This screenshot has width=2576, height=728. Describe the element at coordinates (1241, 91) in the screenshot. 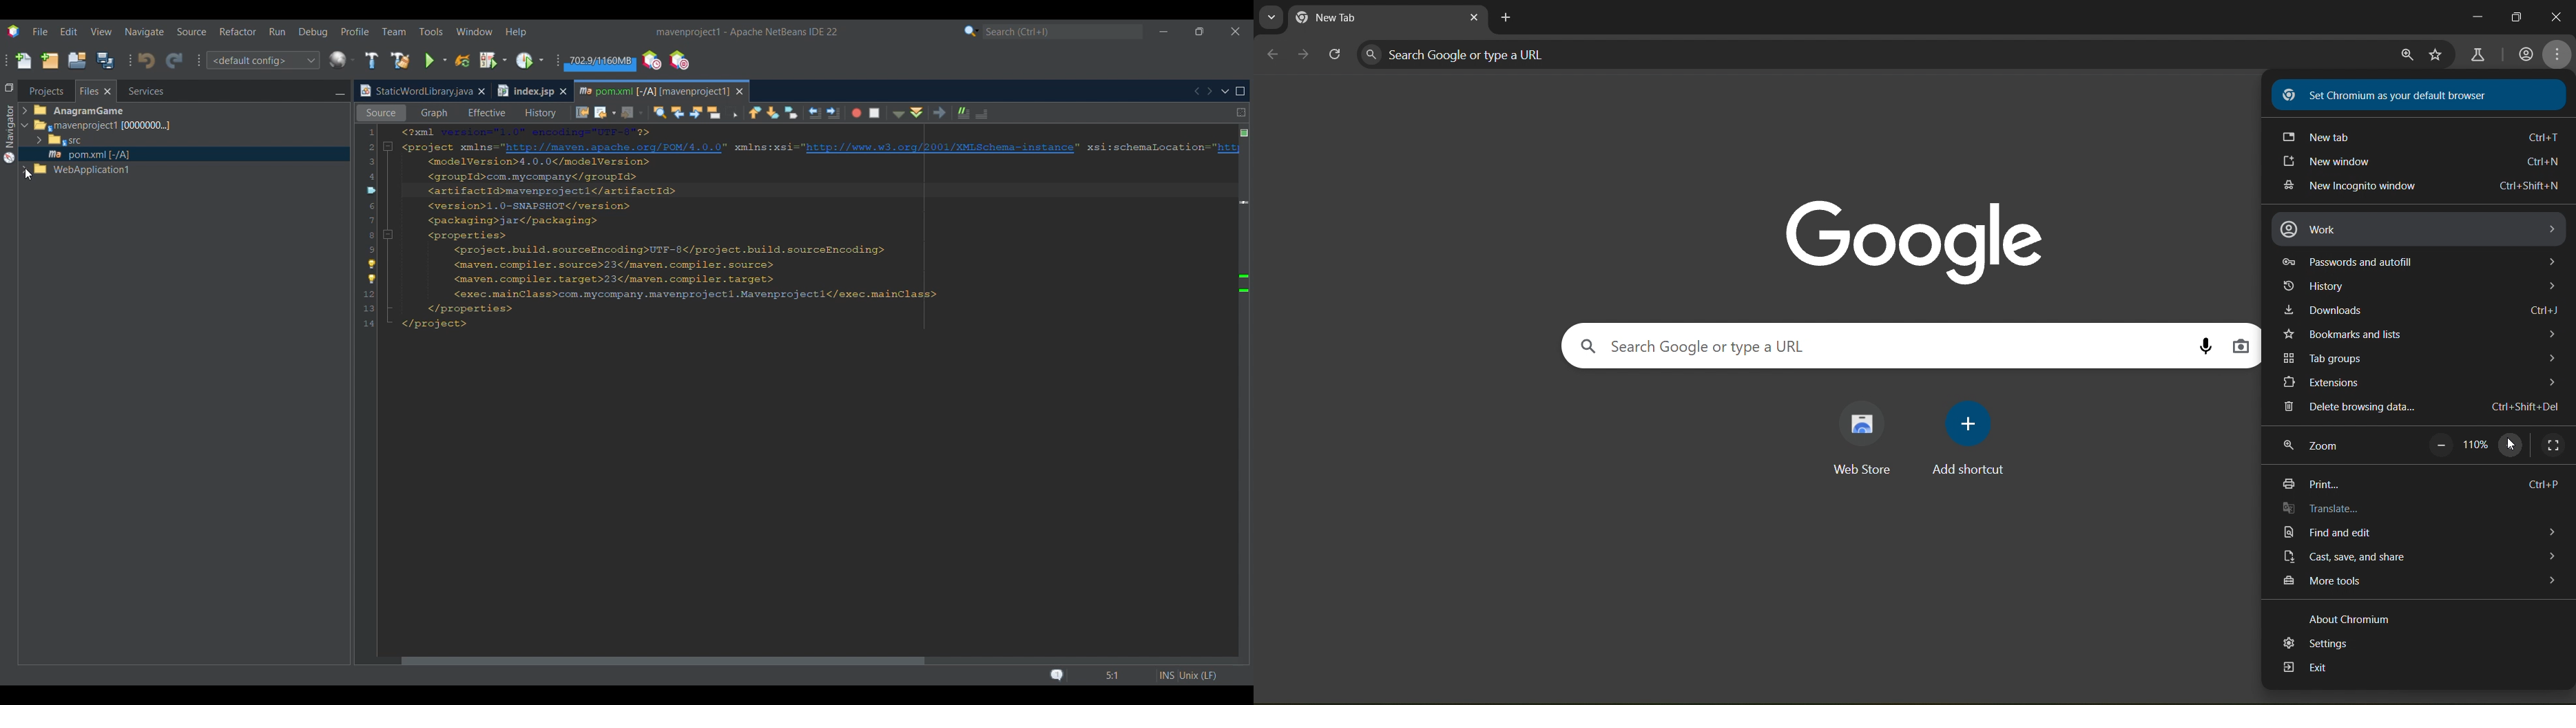

I see `Maximize` at that location.